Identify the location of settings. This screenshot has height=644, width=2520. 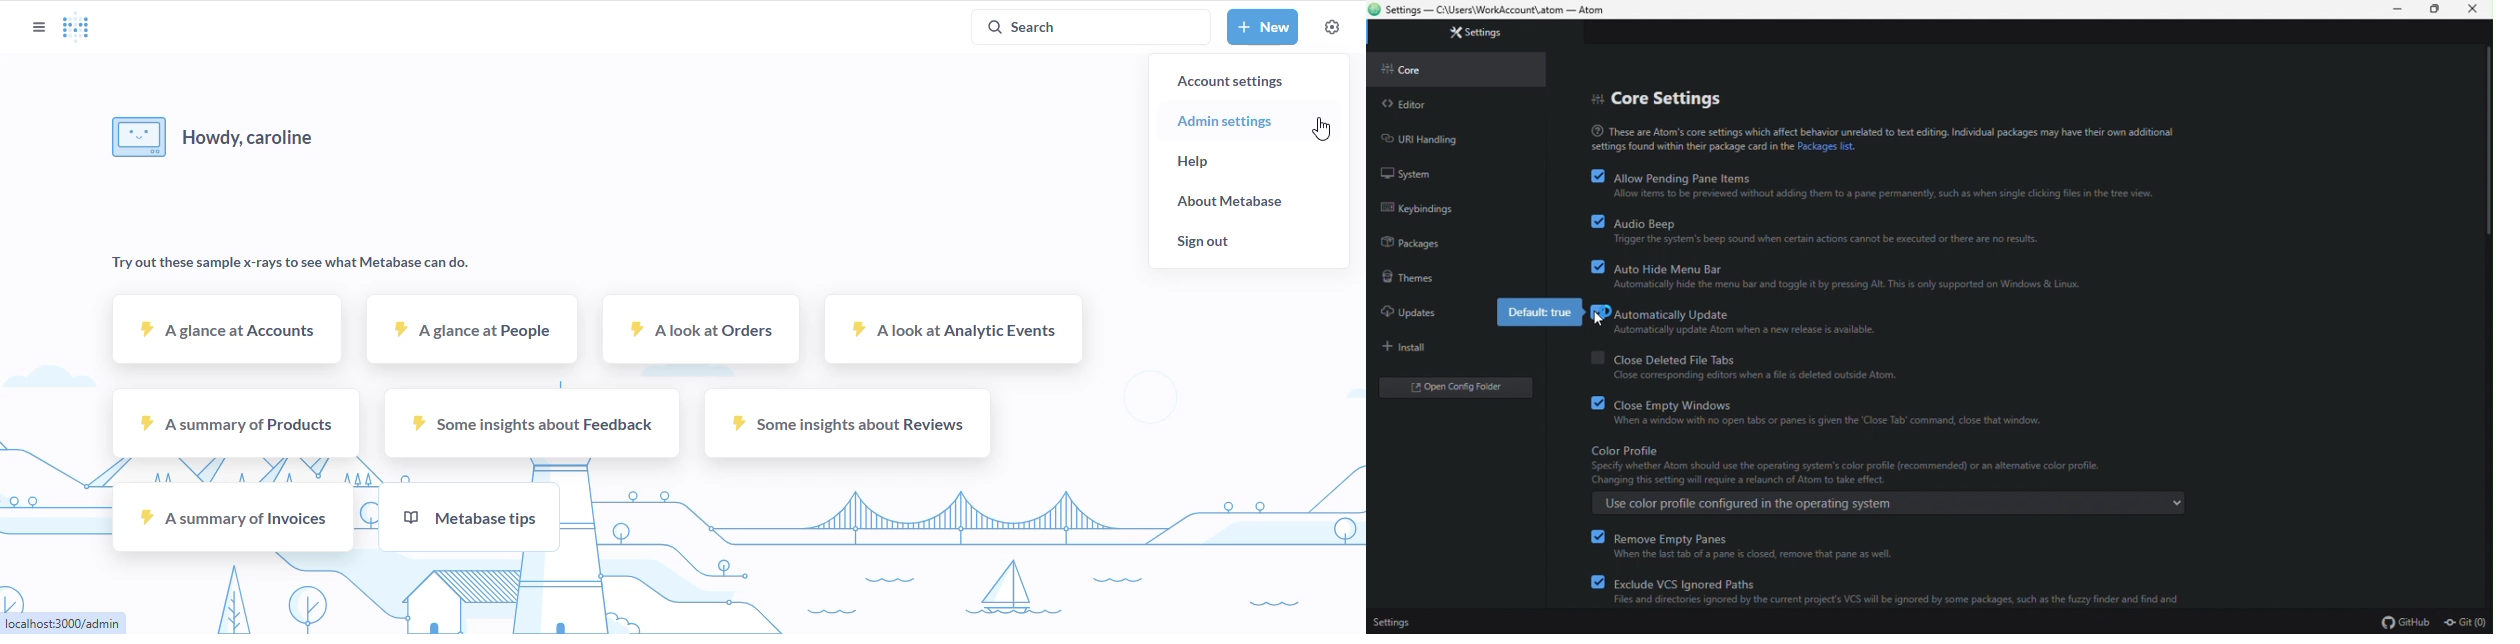
(1475, 31).